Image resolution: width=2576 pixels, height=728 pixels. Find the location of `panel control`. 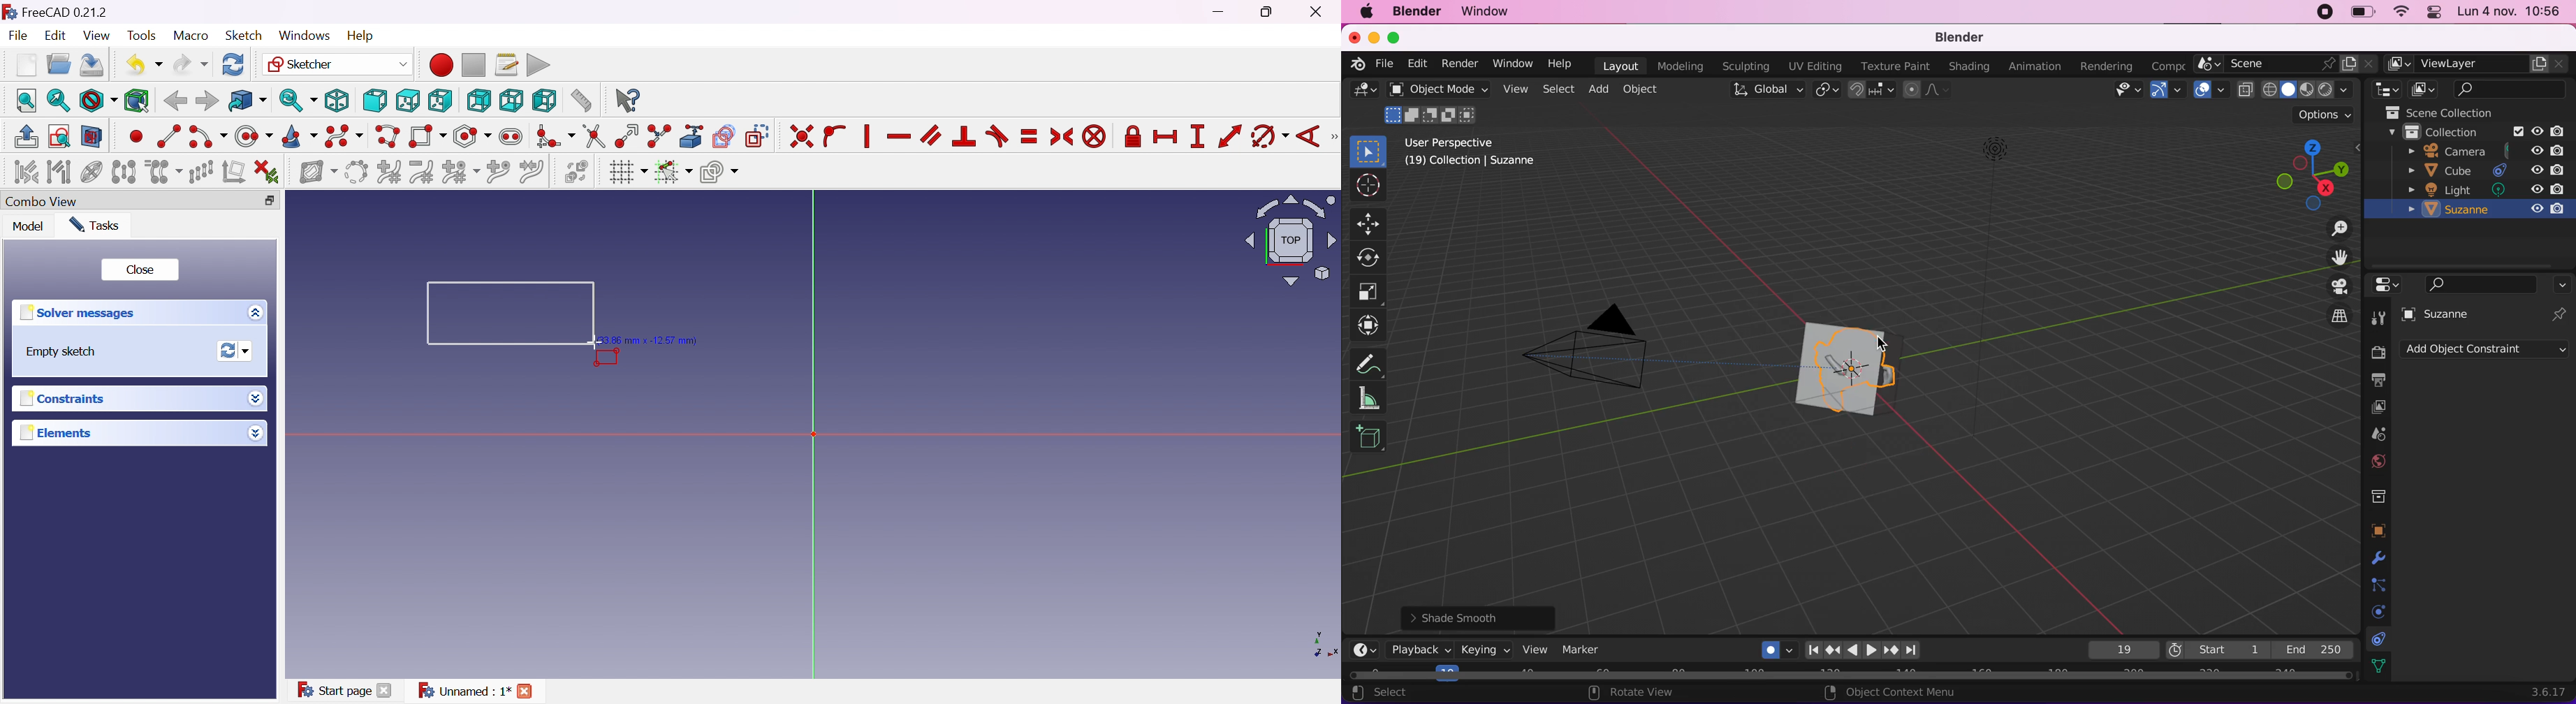

panel control is located at coordinates (2435, 12).